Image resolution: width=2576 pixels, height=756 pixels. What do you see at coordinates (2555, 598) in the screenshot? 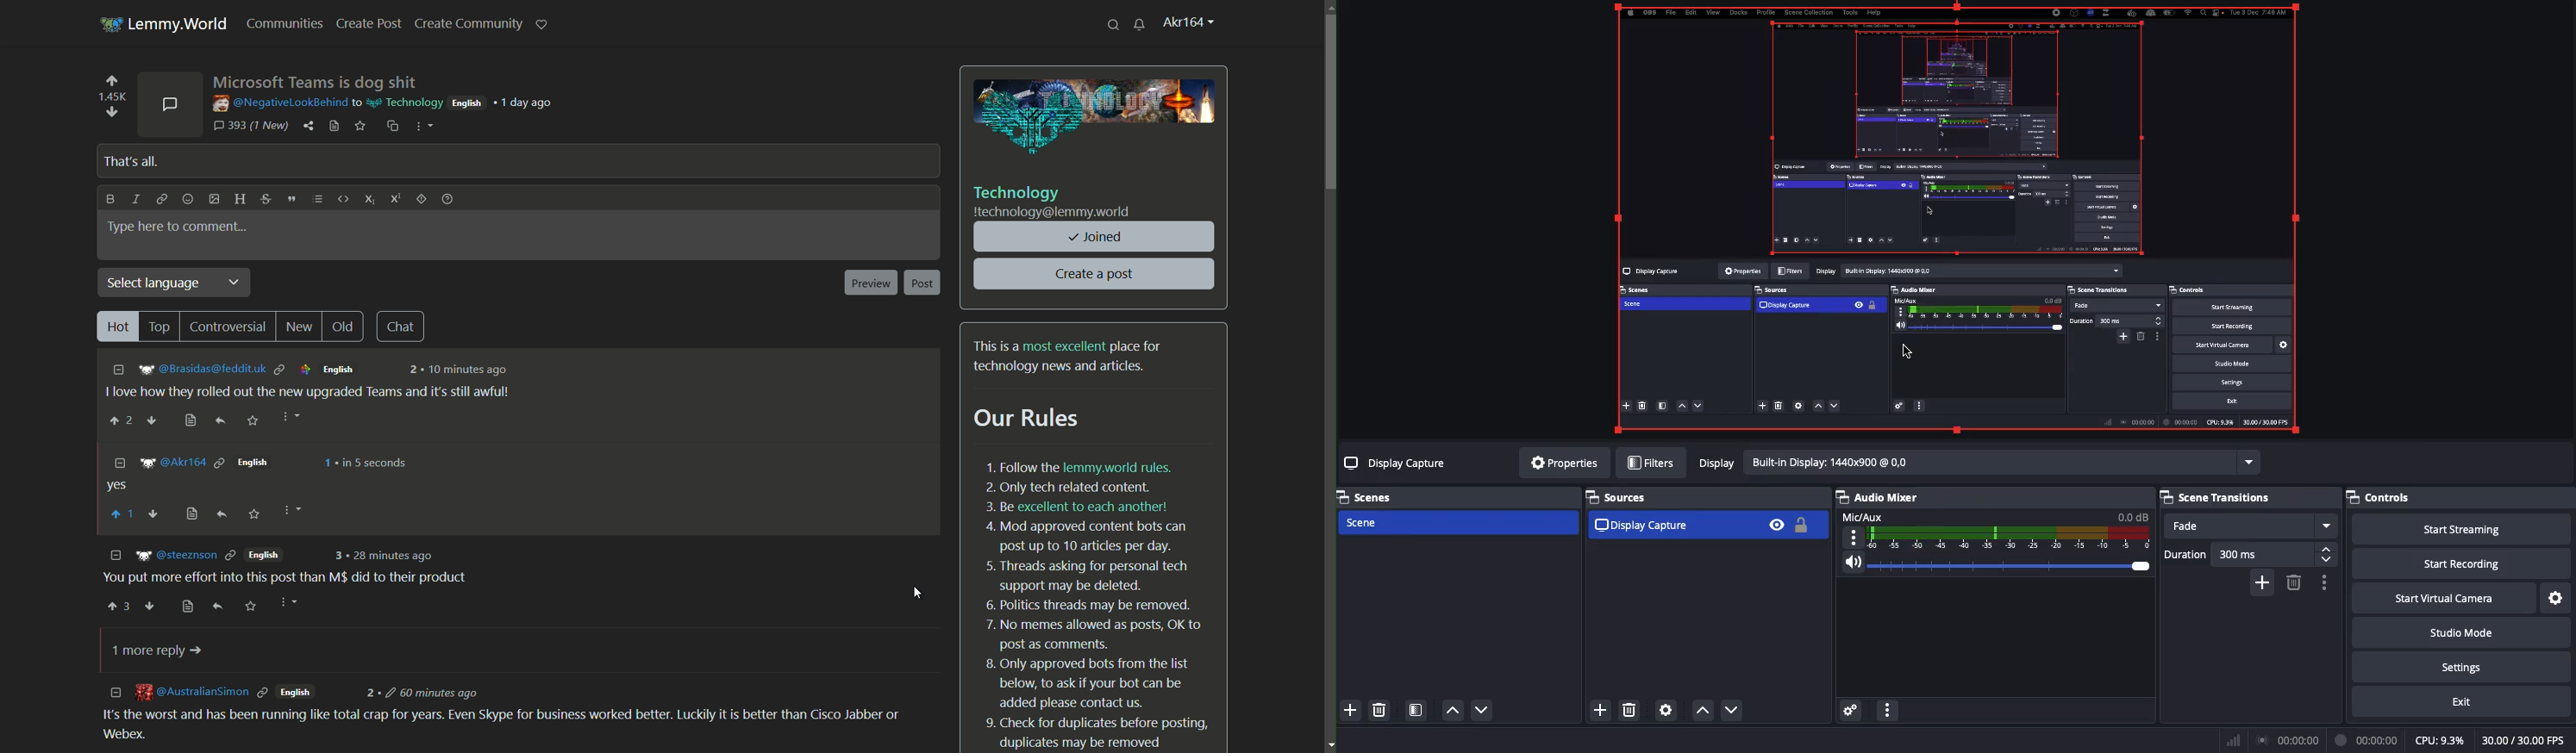
I see `Settings` at bounding box center [2555, 598].